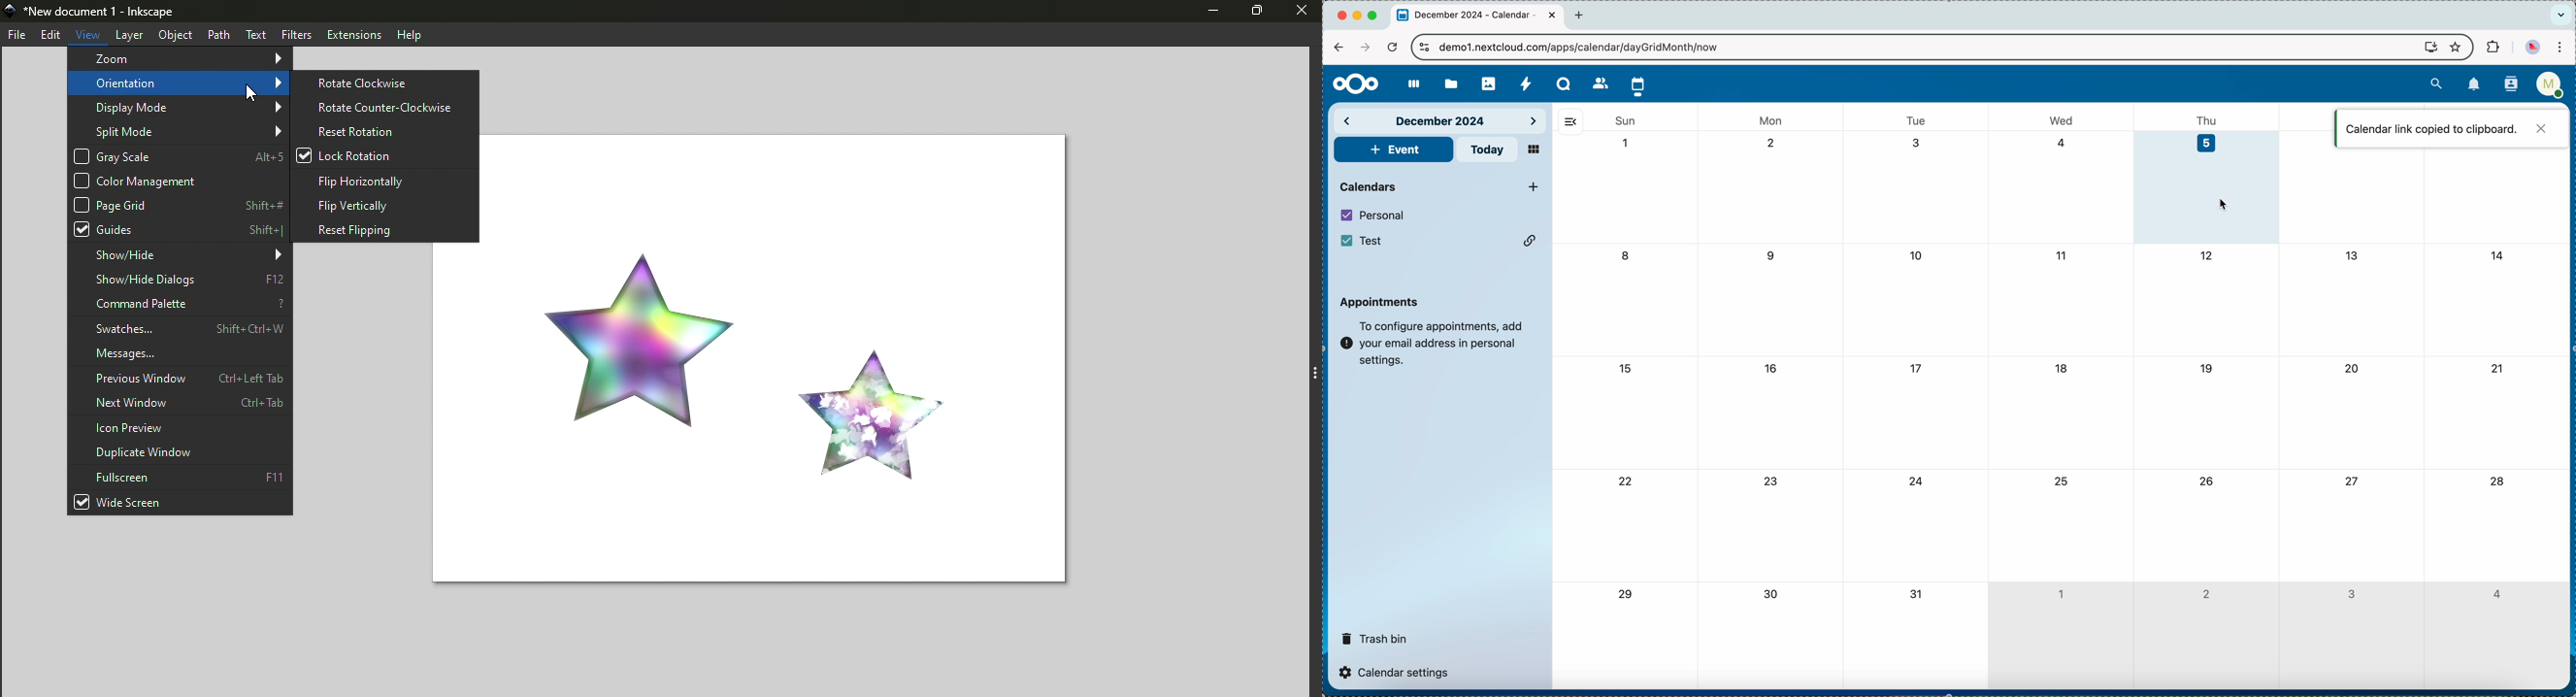 This screenshot has height=700, width=2576. What do you see at coordinates (1450, 82) in the screenshot?
I see `files` at bounding box center [1450, 82].